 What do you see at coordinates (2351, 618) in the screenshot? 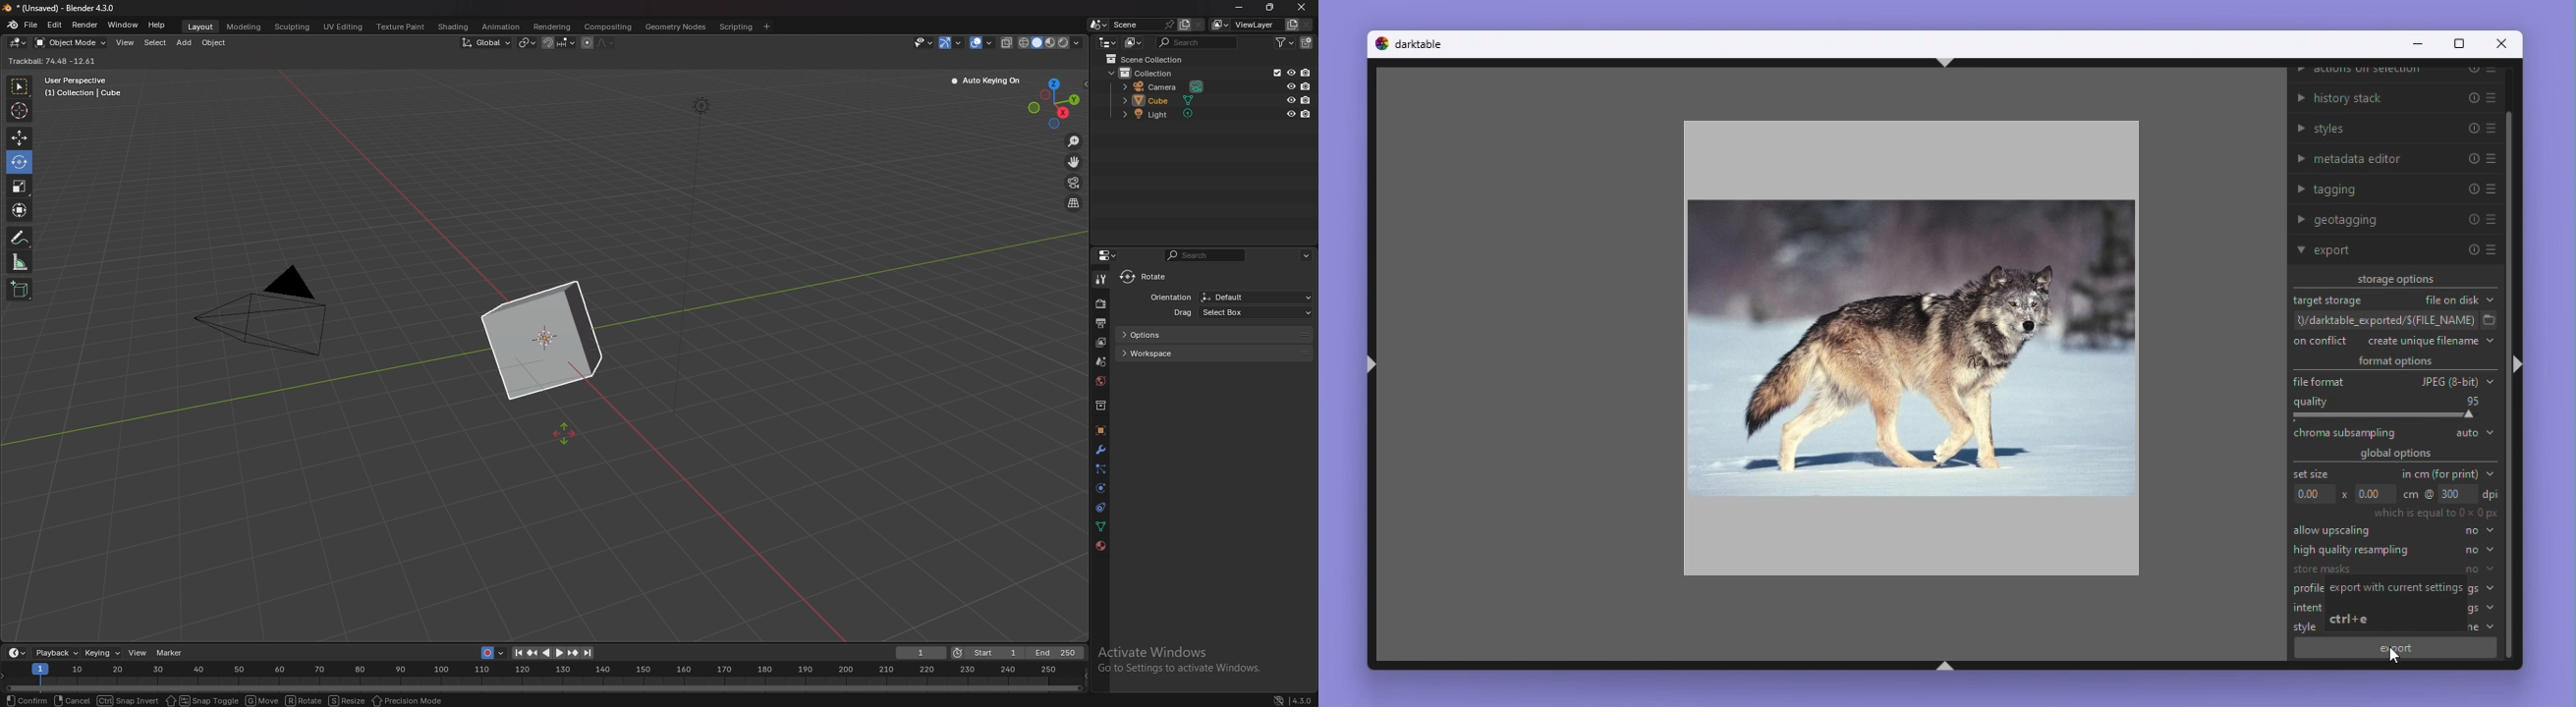
I see `ctrl+e` at bounding box center [2351, 618].